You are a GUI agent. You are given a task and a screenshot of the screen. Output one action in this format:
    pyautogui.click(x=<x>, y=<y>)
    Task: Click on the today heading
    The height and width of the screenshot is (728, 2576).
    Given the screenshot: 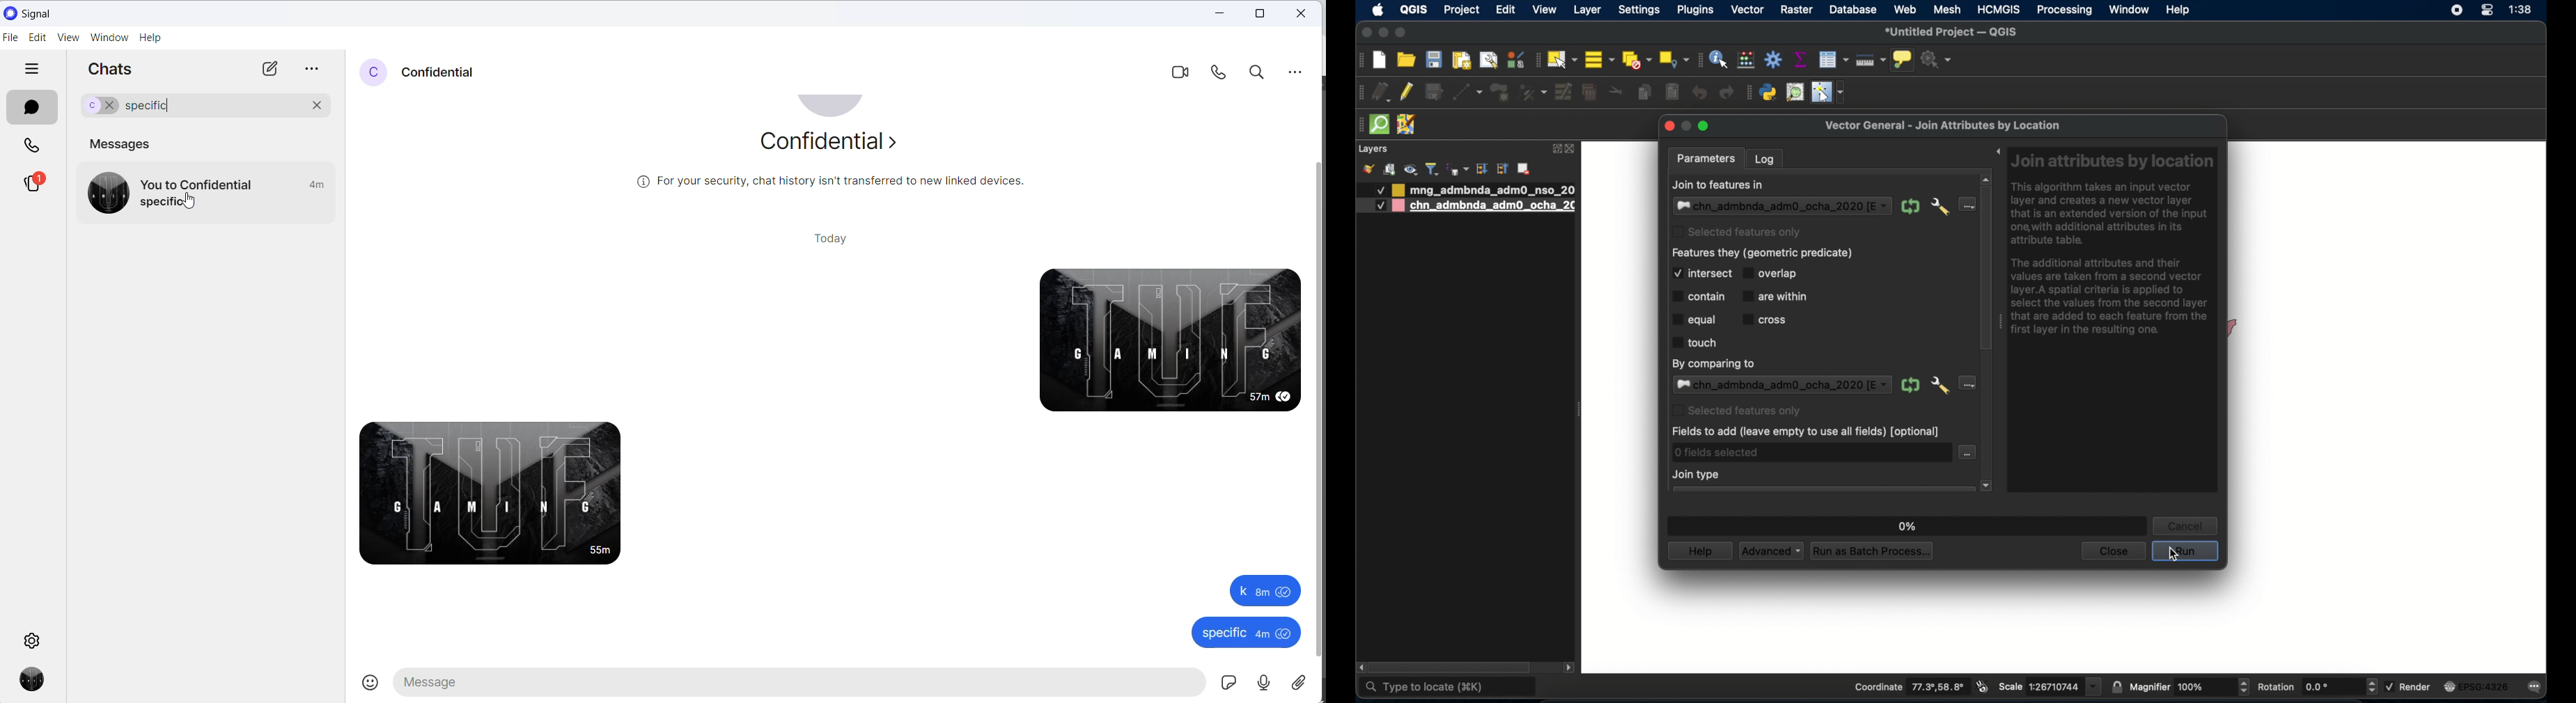 What is the action you would take?
    pyautogui.click(x=832, y=237)
    